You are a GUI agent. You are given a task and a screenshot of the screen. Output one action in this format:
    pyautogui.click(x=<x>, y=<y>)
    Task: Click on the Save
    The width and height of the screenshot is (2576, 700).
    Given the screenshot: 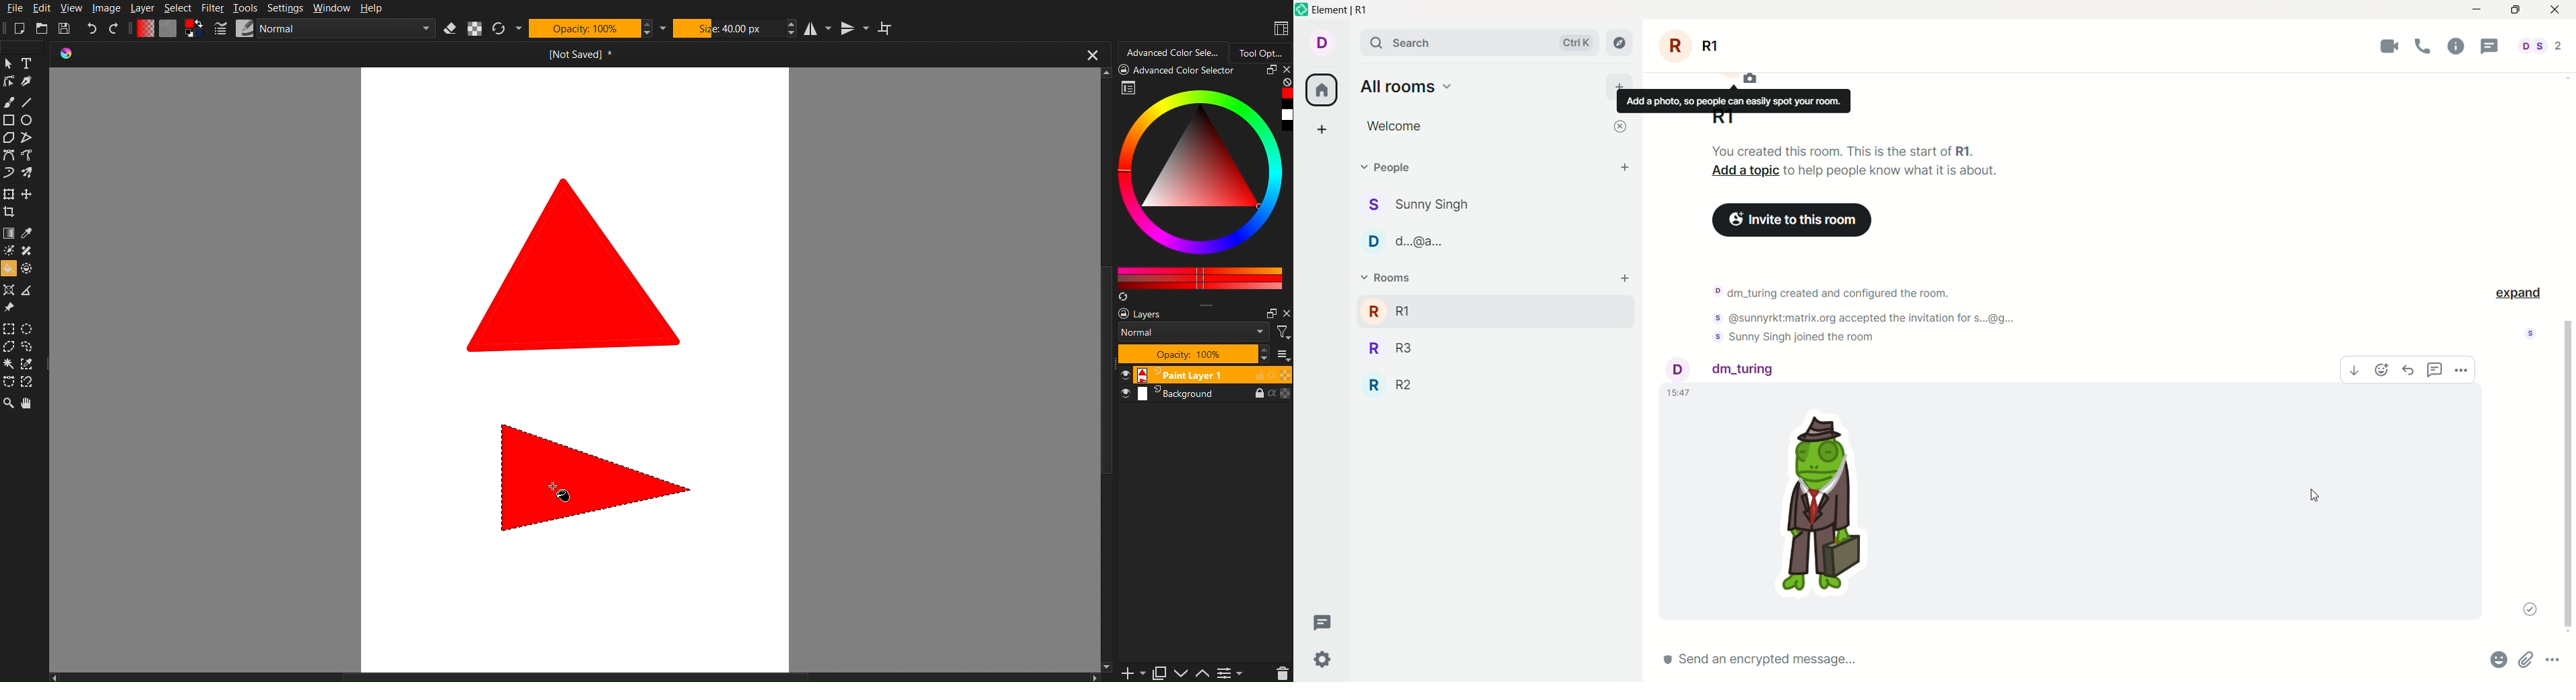 What is the action you would take?
    pyautogui.click(x=66, y=28)
    